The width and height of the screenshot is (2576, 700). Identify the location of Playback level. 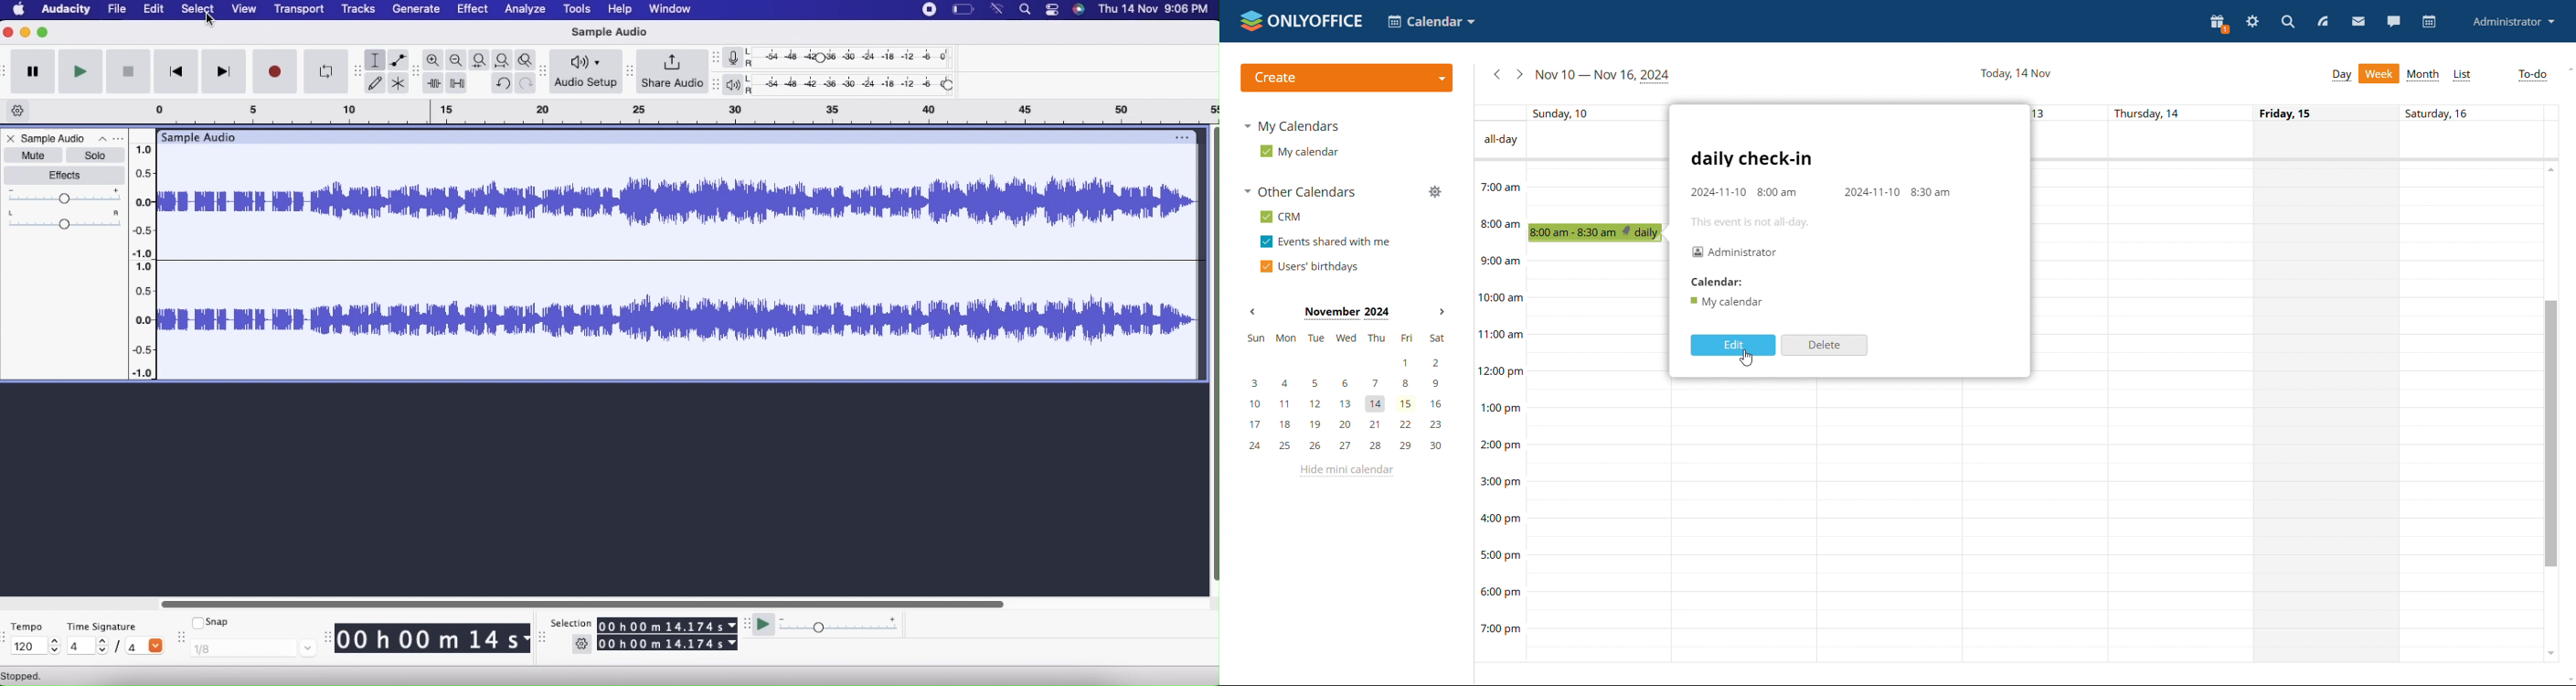
(857, 86).